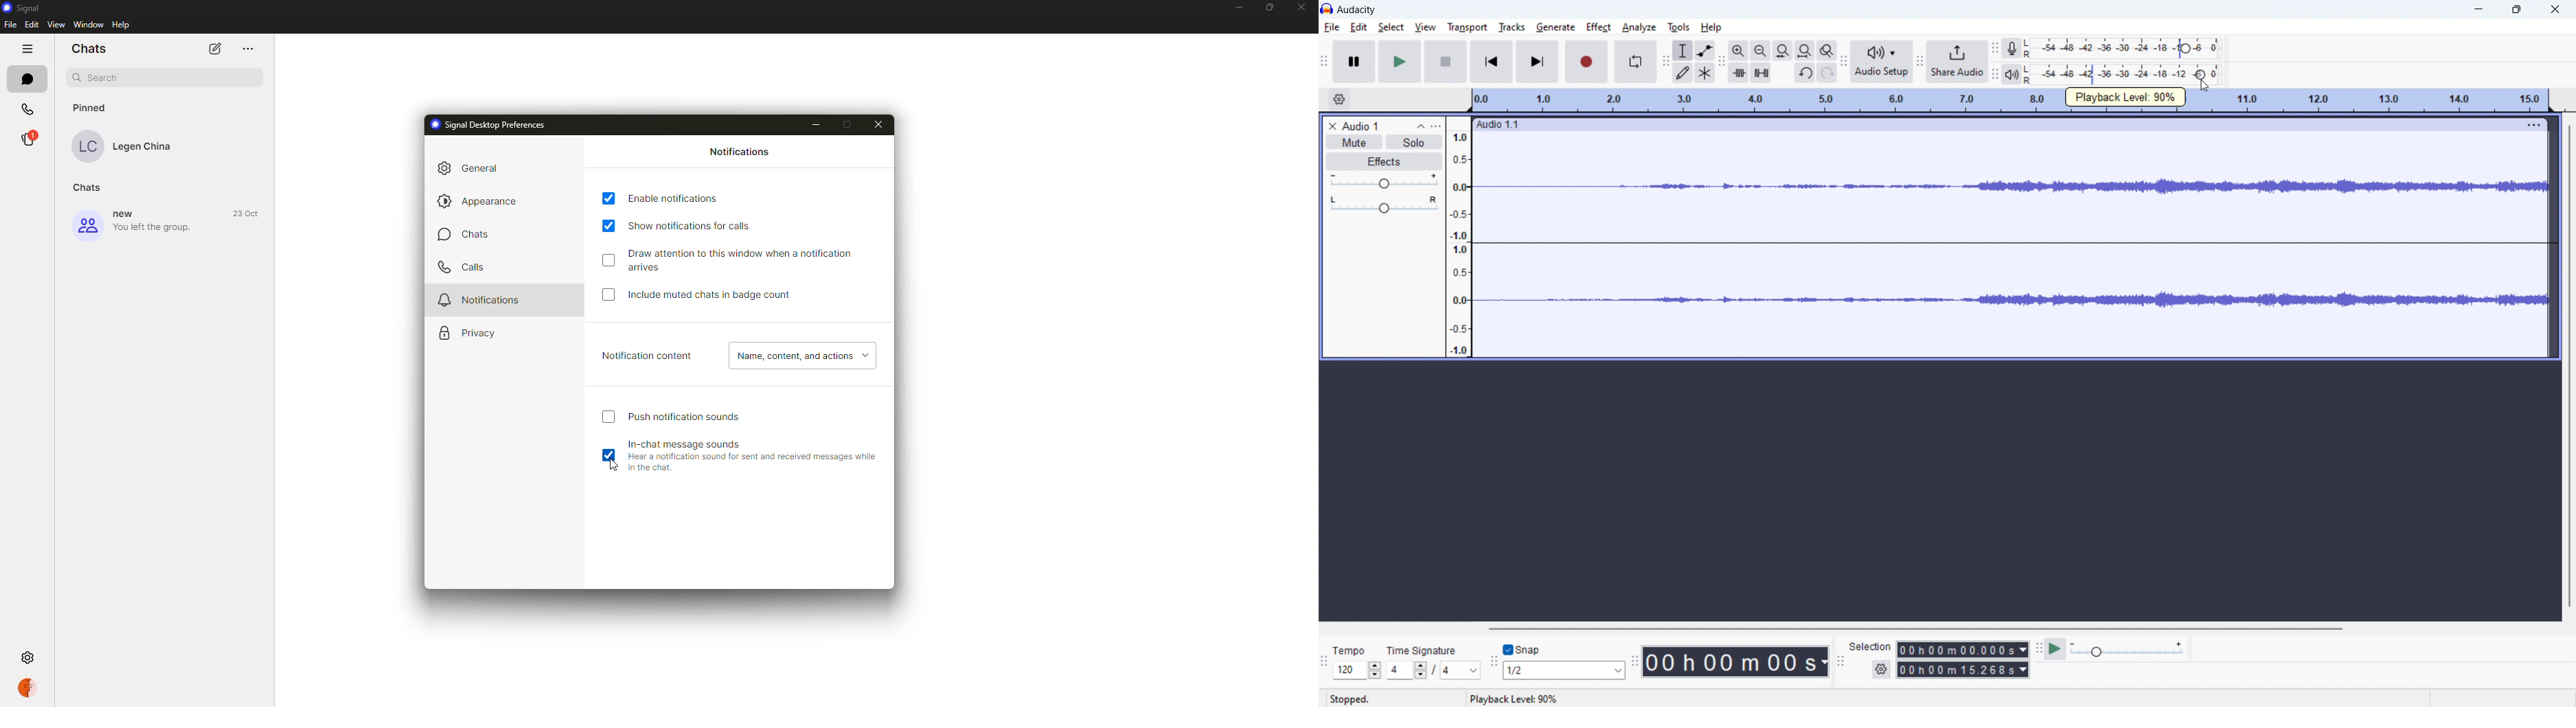  Describe the element at coordinates (1664, 60) in the screenshot. I see `tools toolbar` at that location.